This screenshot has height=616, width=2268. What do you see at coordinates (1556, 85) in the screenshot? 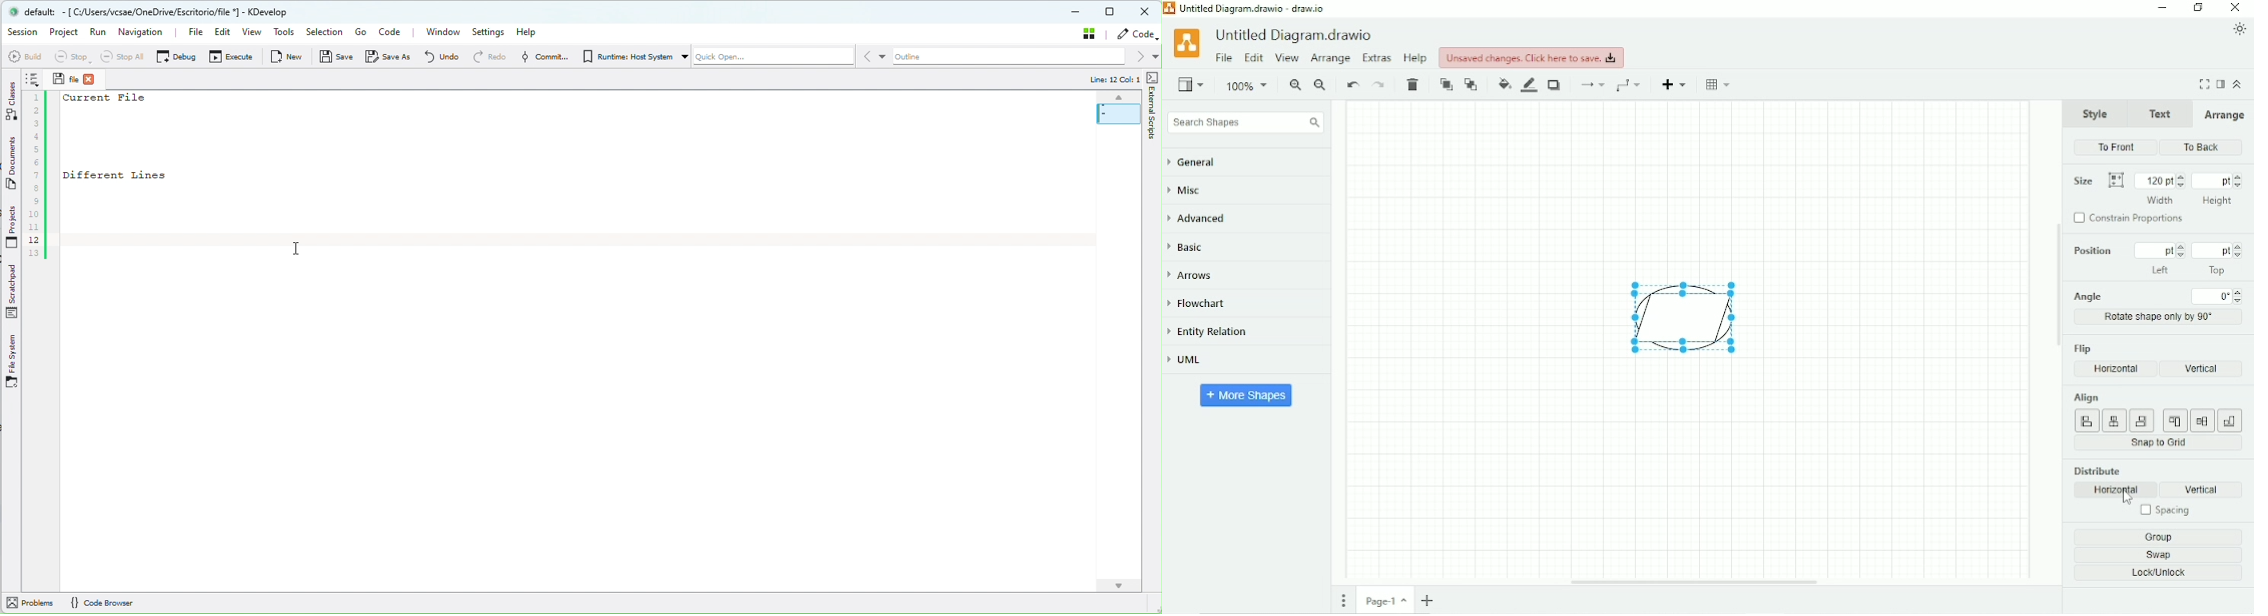
I see `Shadow` at bounding box center [1556, 85].